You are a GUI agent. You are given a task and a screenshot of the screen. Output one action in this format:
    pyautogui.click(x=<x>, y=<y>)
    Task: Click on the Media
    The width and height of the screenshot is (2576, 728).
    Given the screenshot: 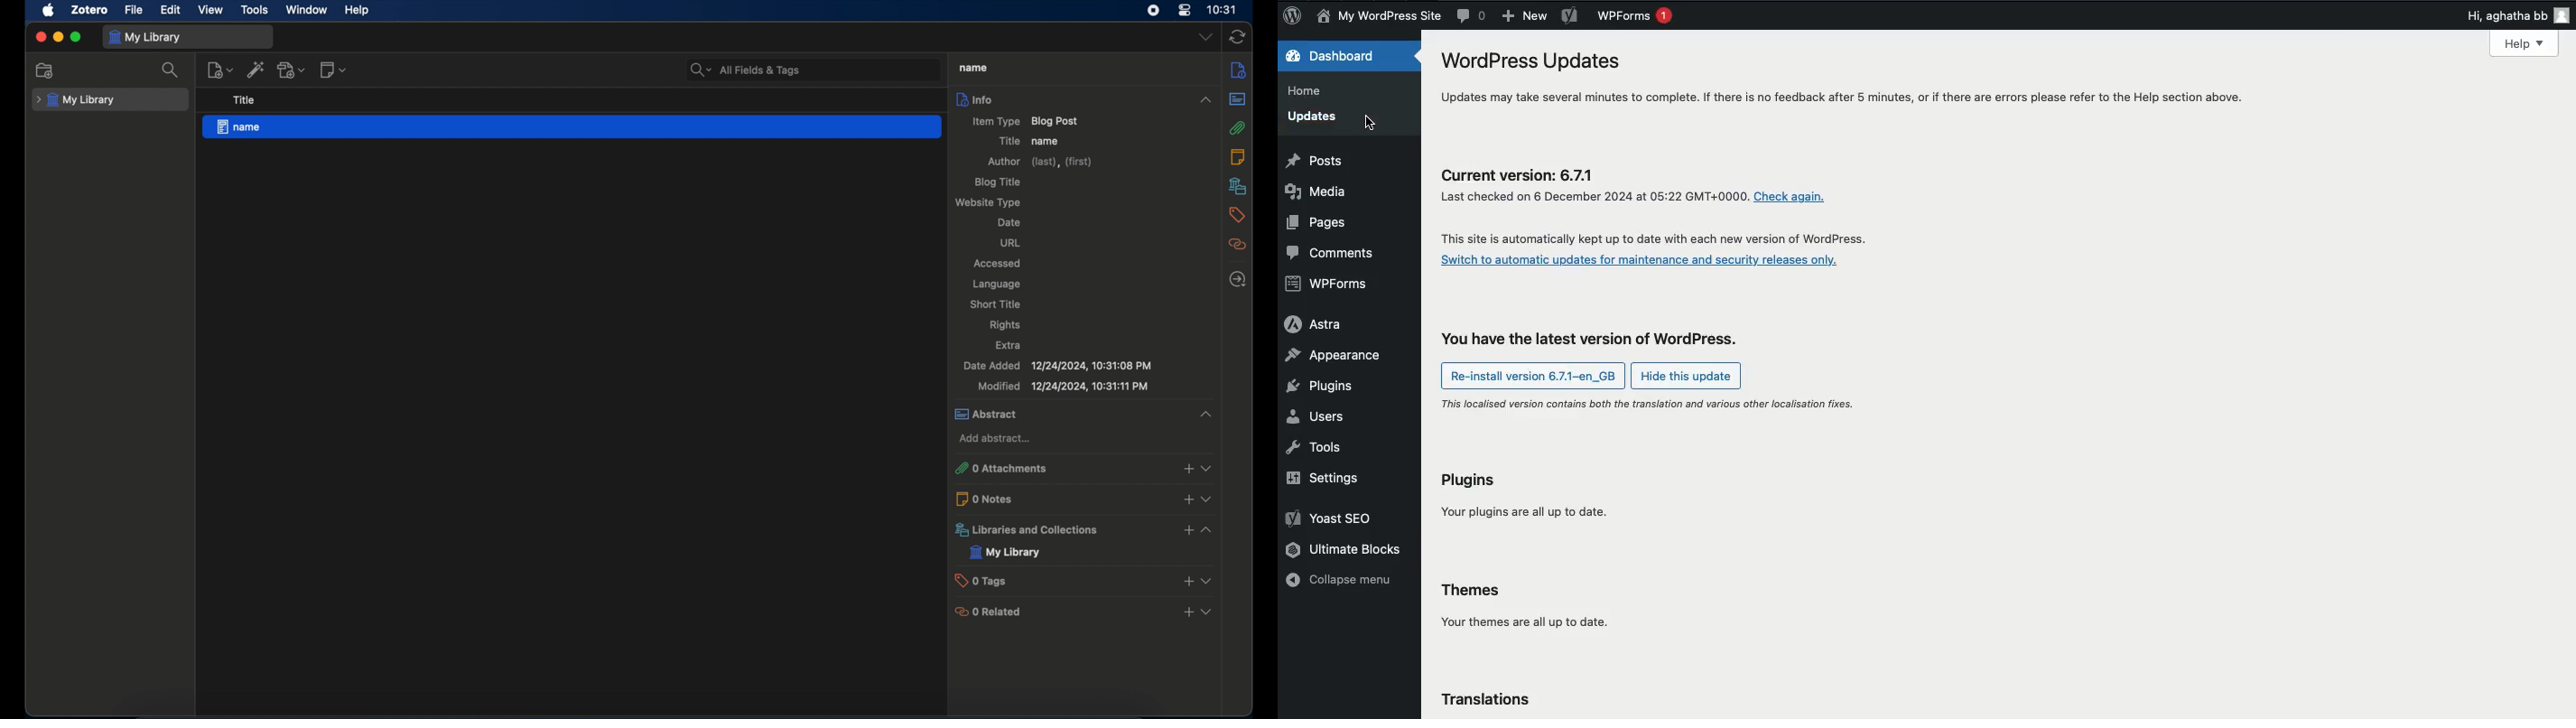 What is the action you would take?
    pyautogui.click(x=1316, y=191)
    